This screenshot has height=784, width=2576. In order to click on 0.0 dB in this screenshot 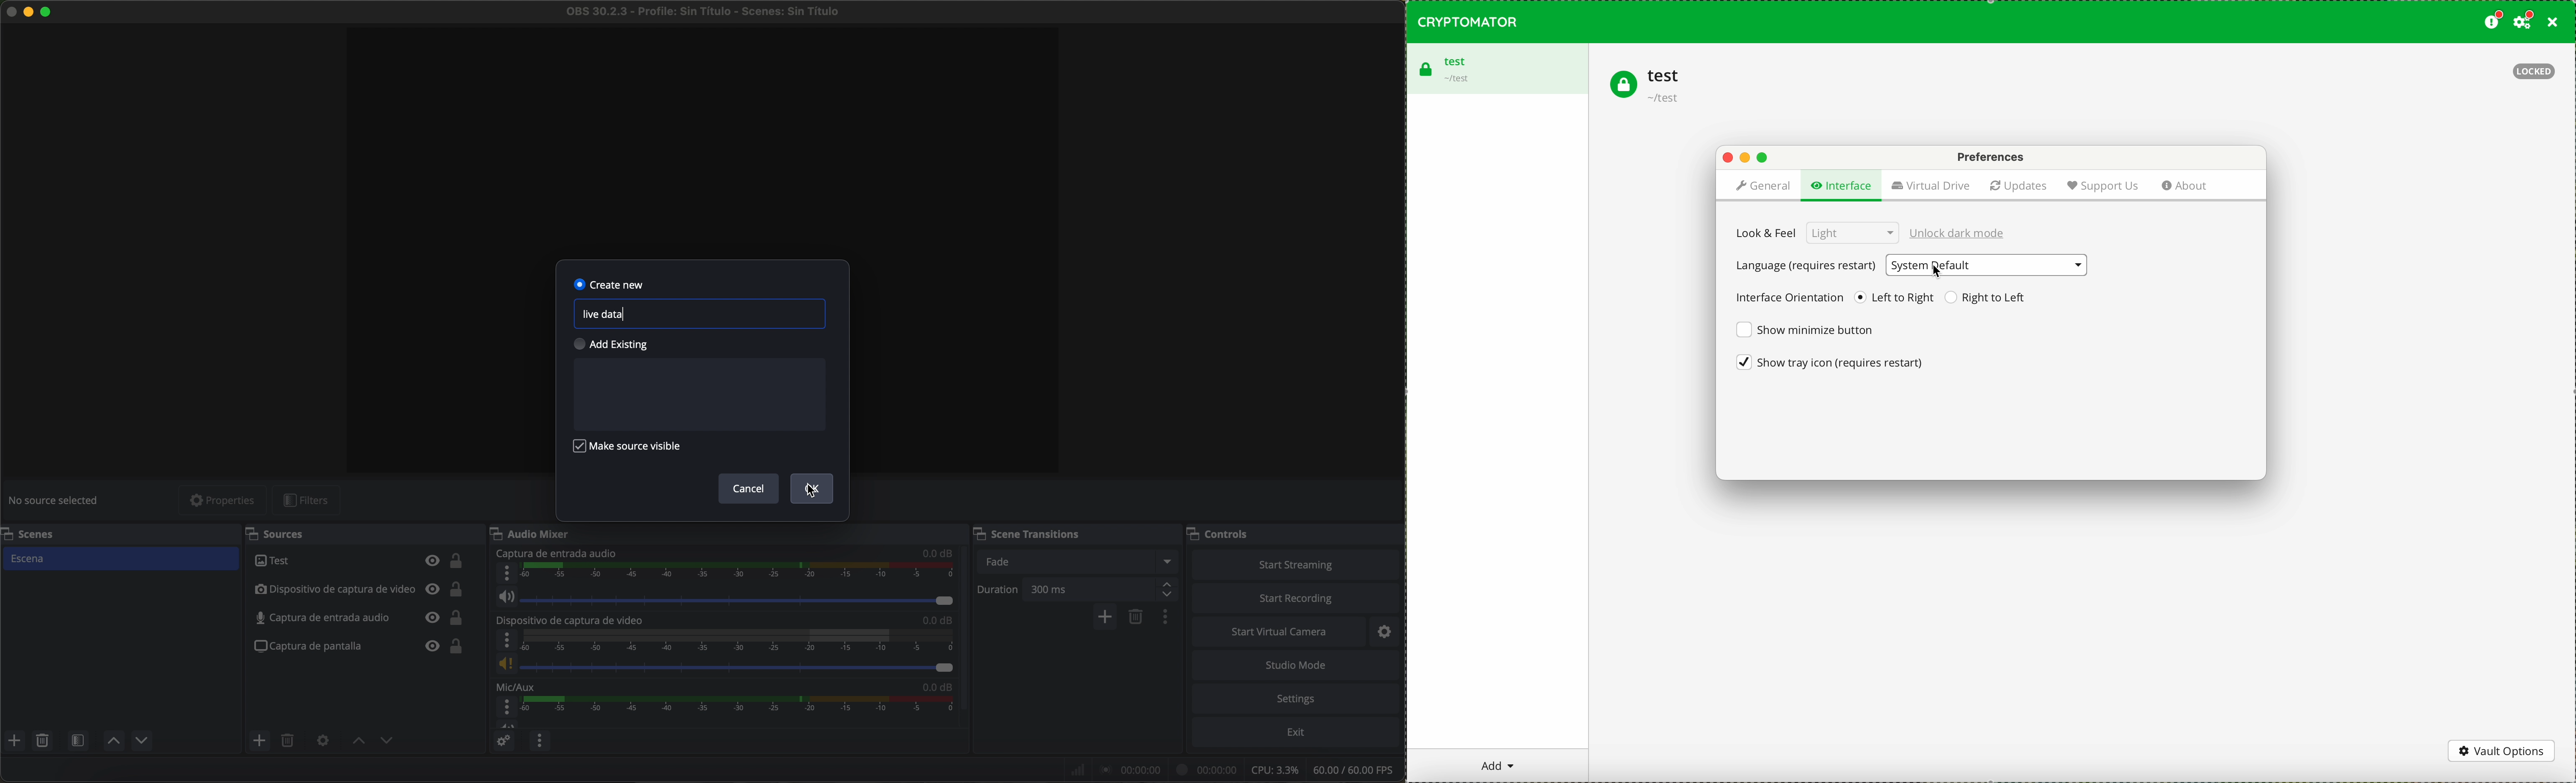, I will do `click(938, 553)`.